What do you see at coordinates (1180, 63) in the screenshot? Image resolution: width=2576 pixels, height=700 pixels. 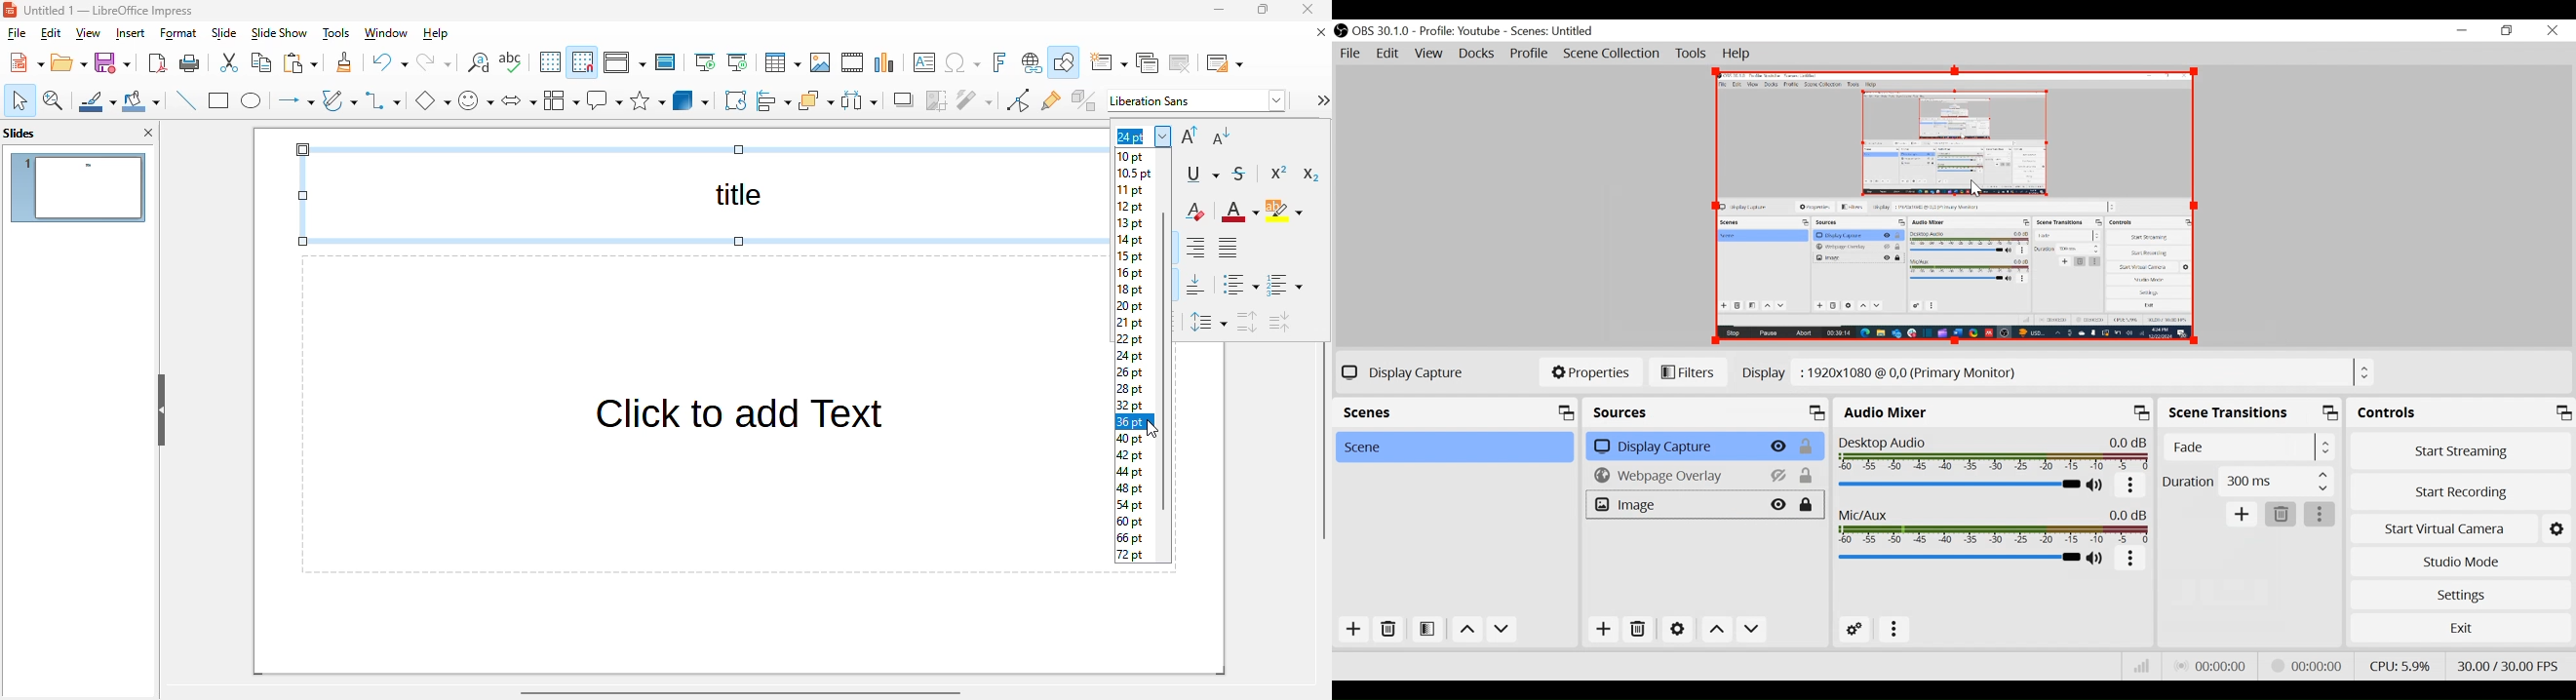 I see `delete slide` at bounding box center [1180, 63].